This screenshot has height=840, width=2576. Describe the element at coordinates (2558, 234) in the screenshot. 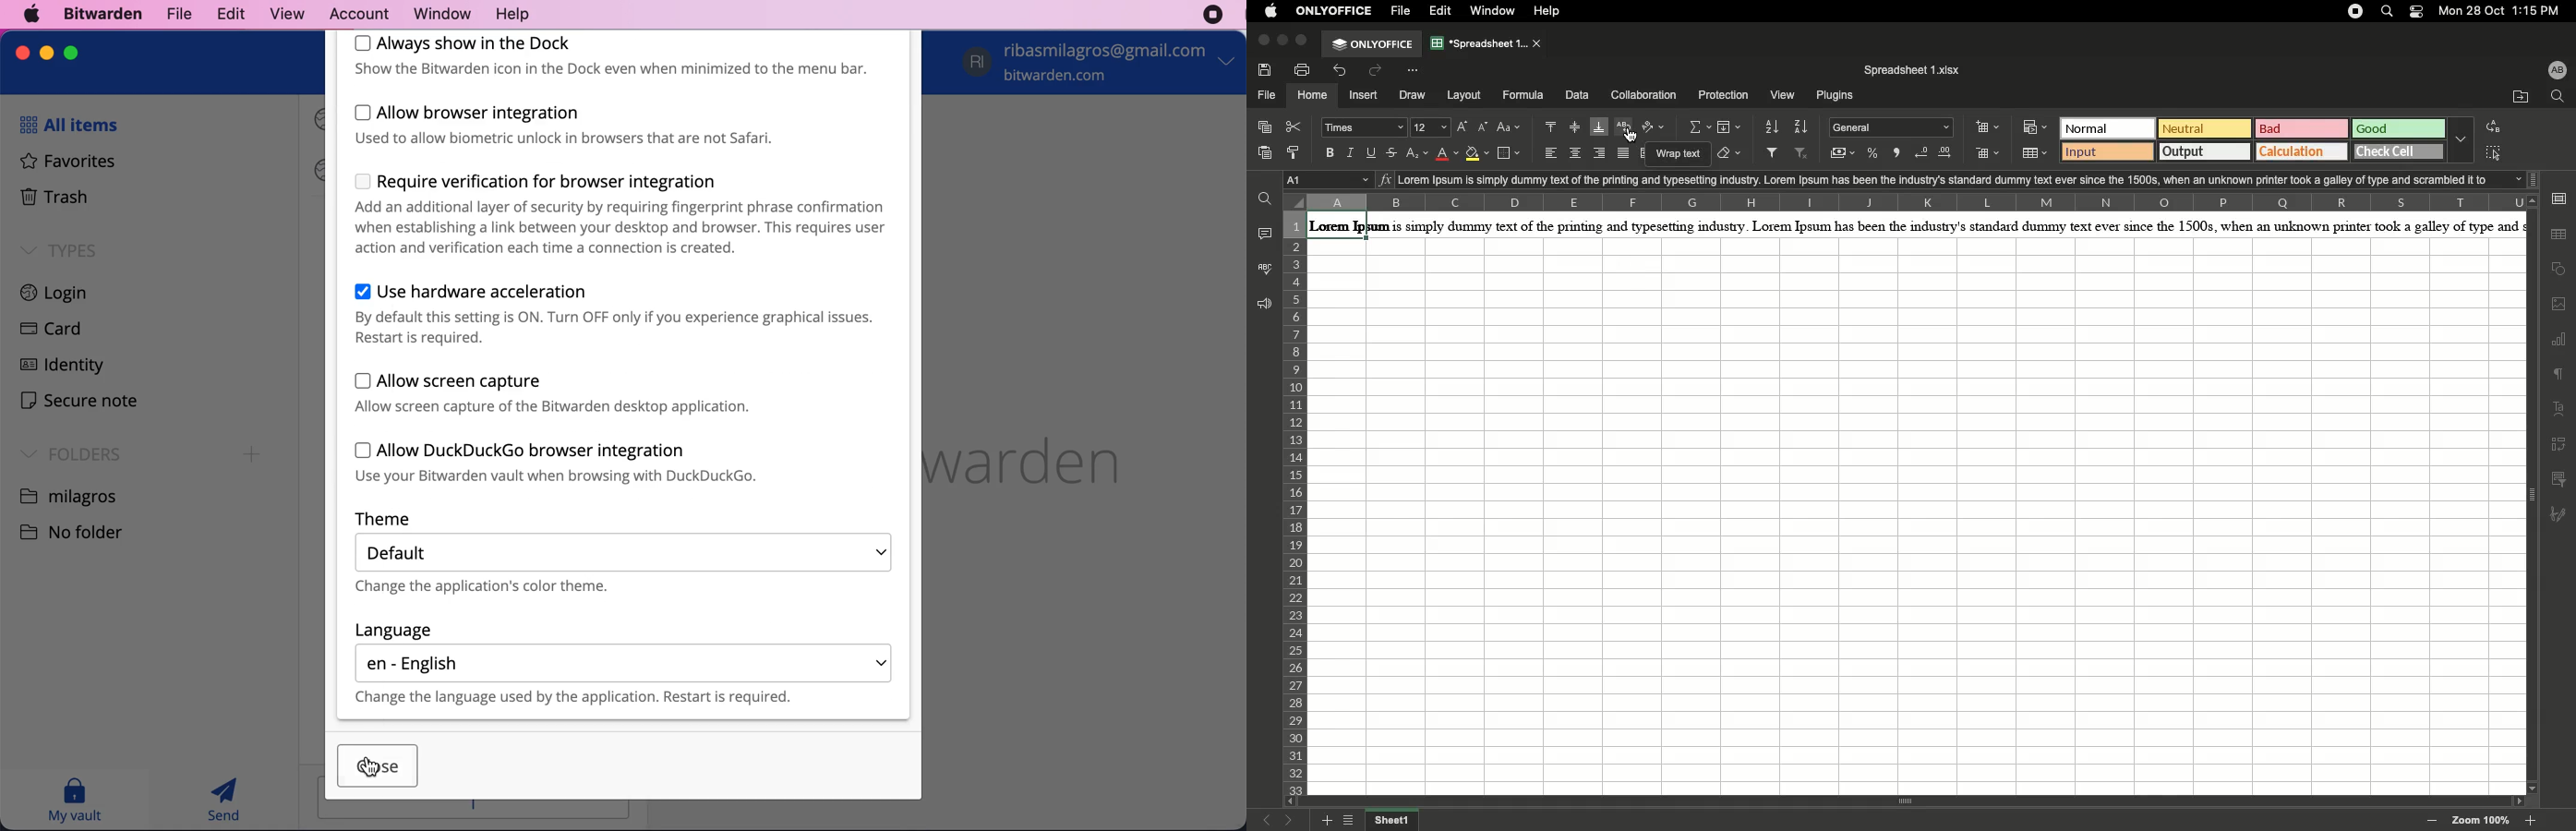

I see `table settings` at that location.